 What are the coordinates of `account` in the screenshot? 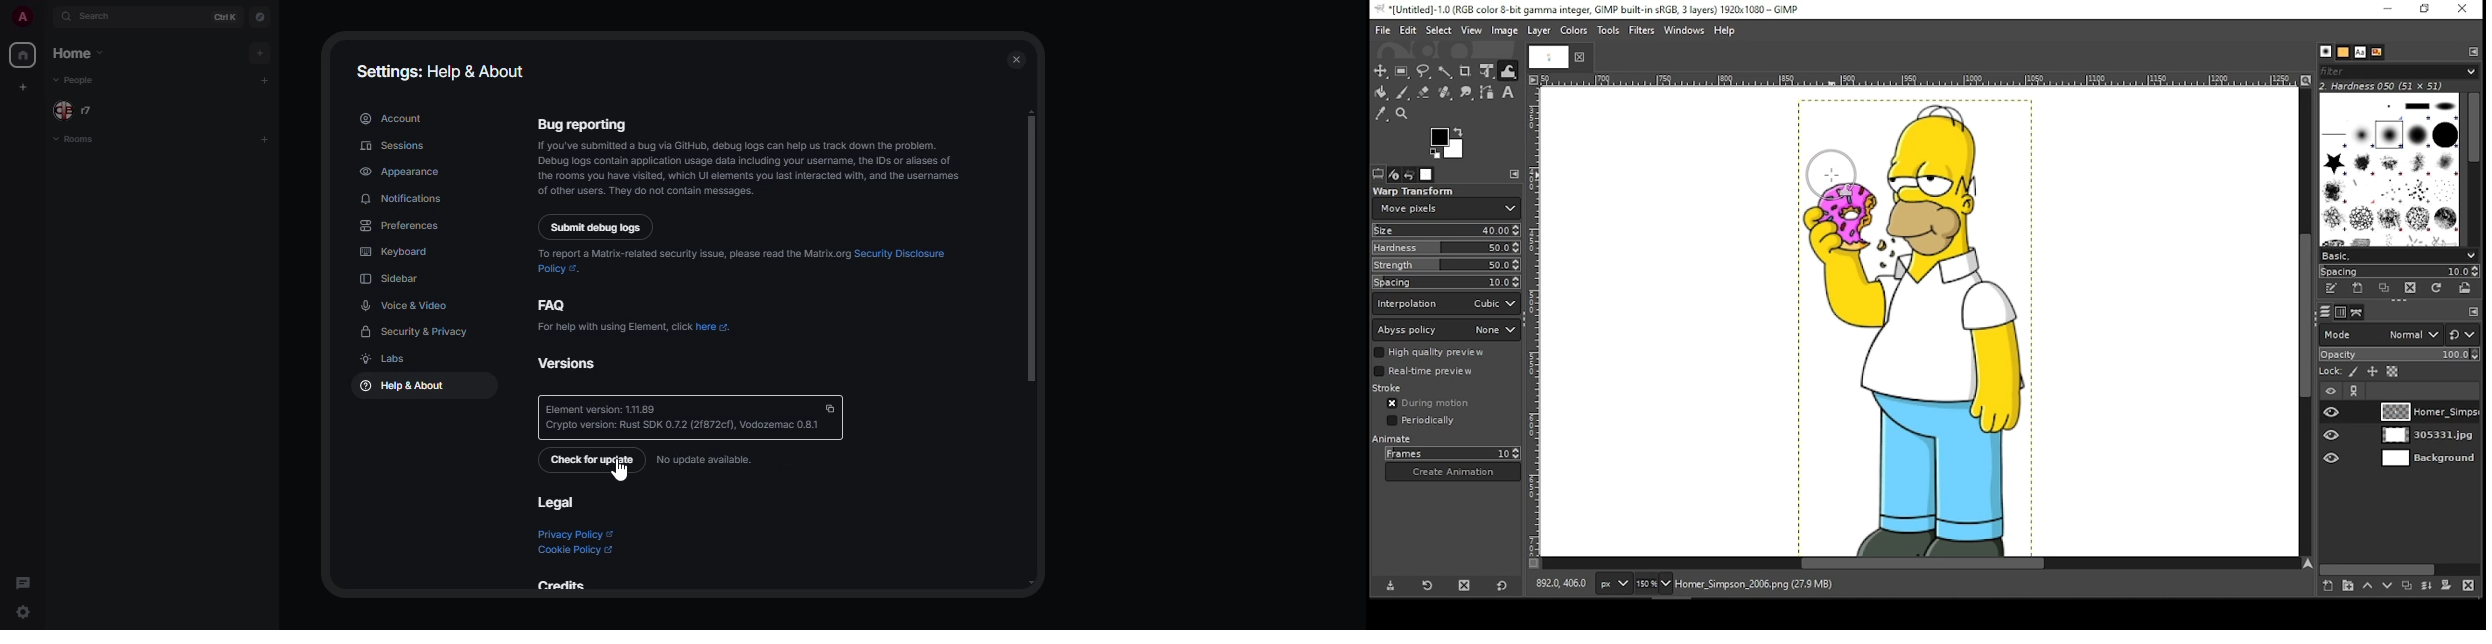 It's located at (391, 118).